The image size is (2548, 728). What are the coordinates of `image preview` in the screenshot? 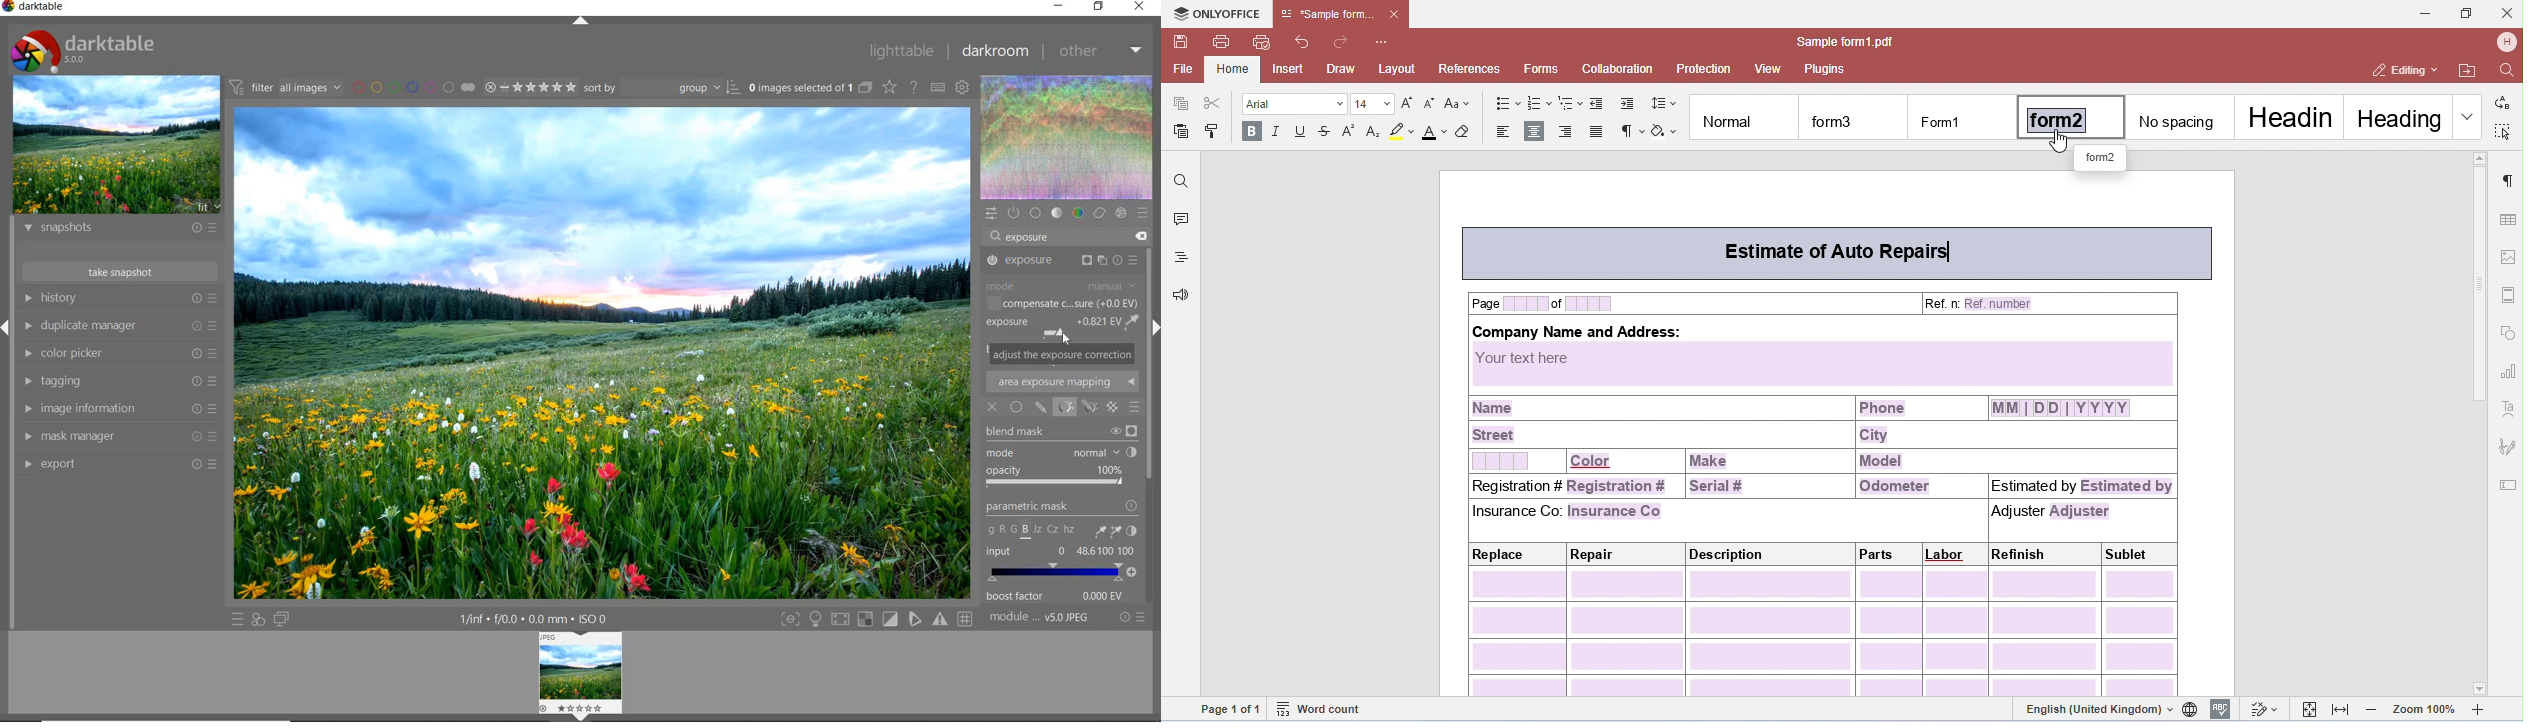 It's located at (580, 676).